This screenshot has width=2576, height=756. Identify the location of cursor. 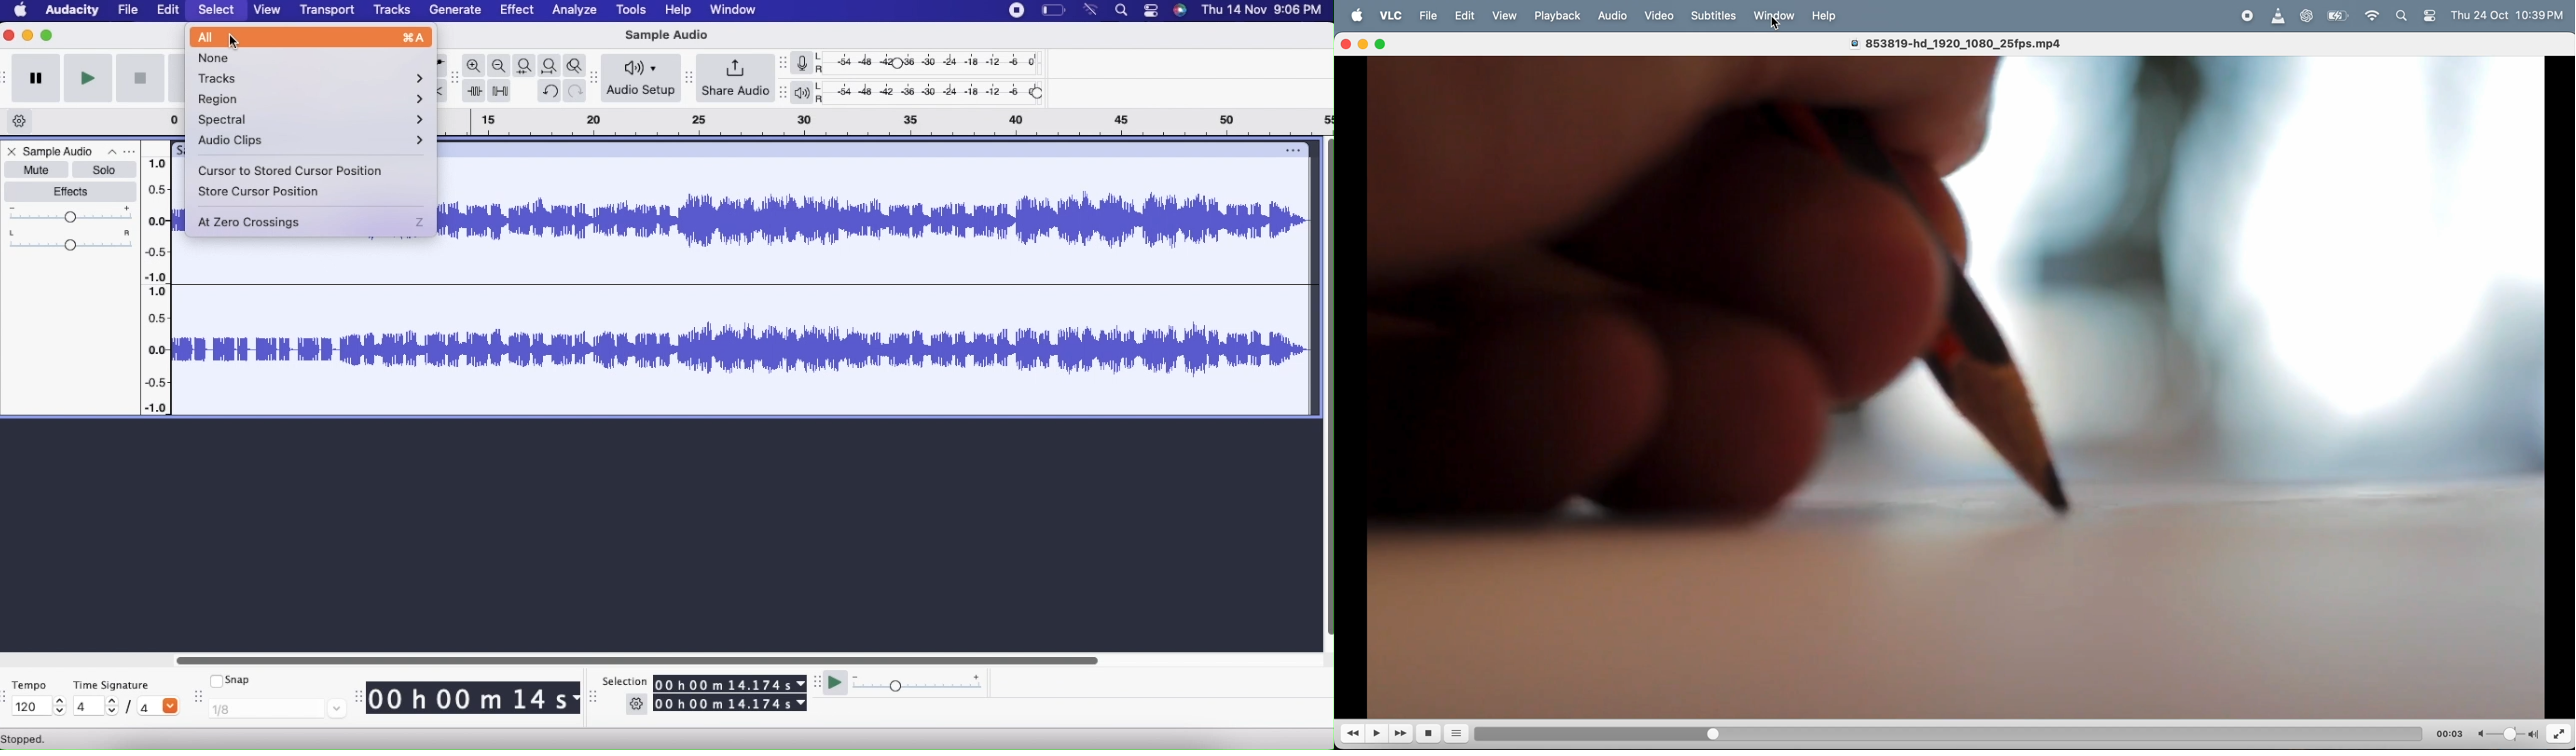
(238, 42).